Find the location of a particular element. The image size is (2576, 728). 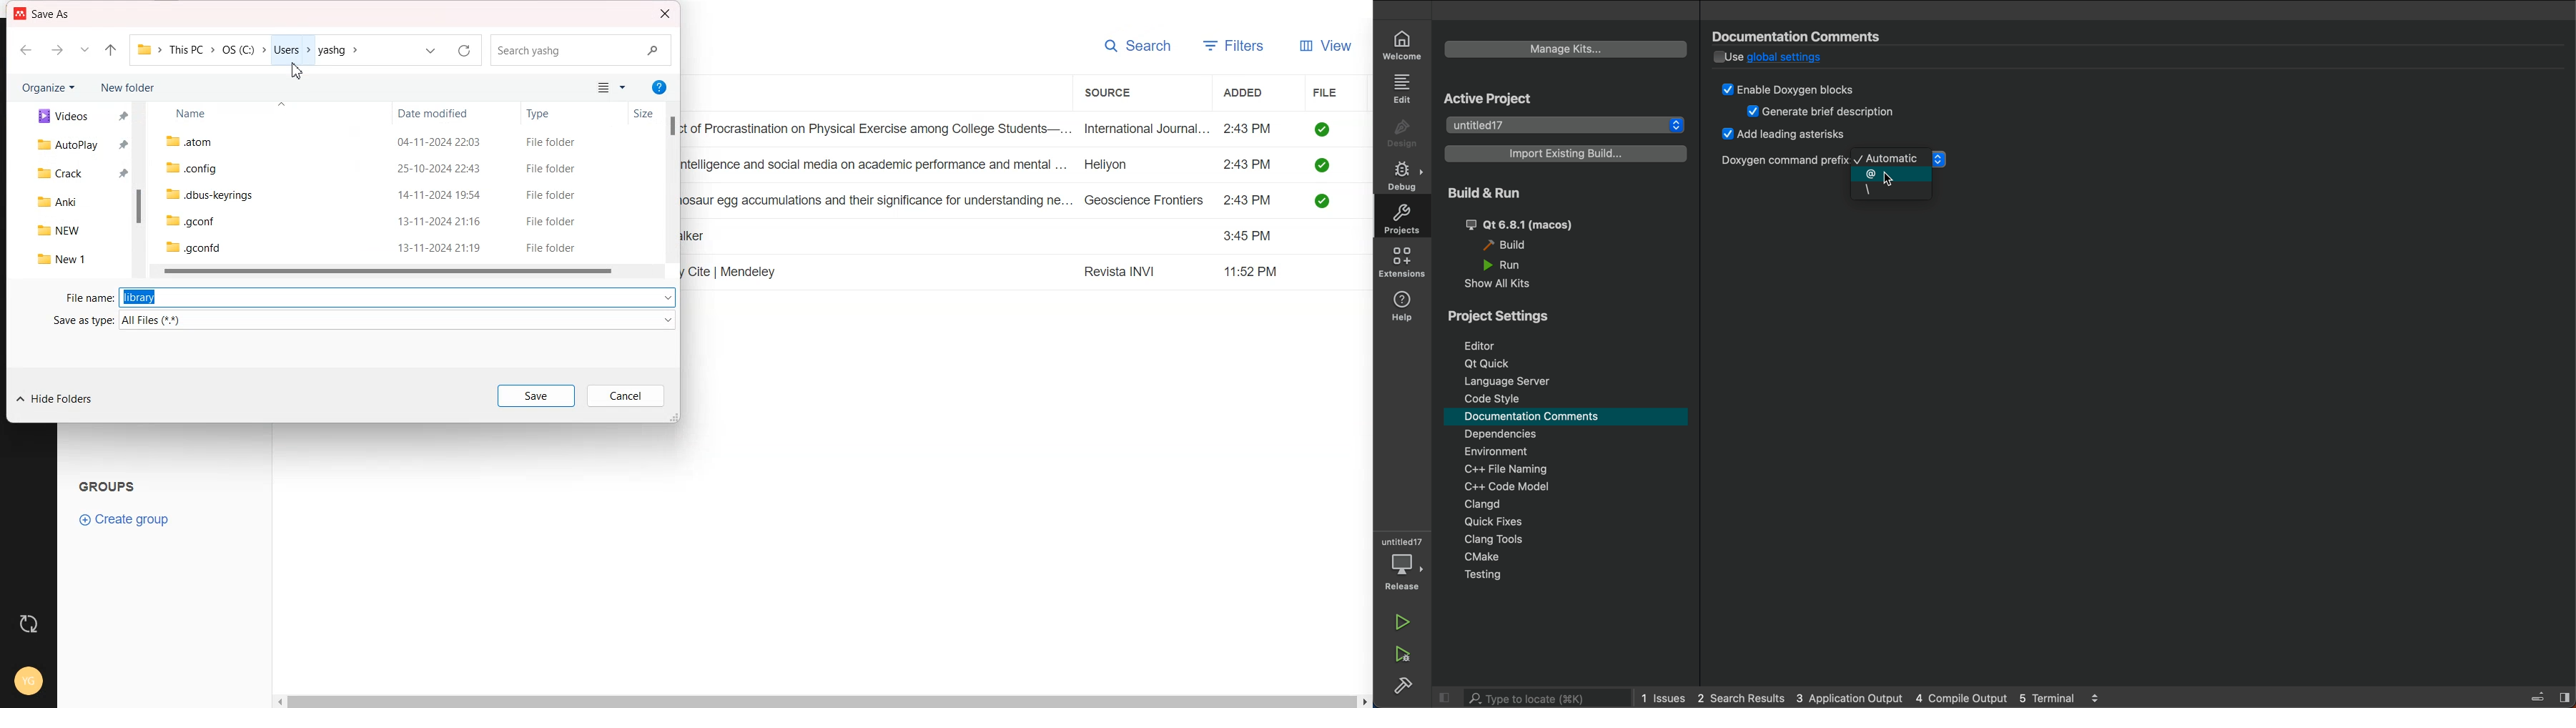

editor is located at coordinates (1490, 346).